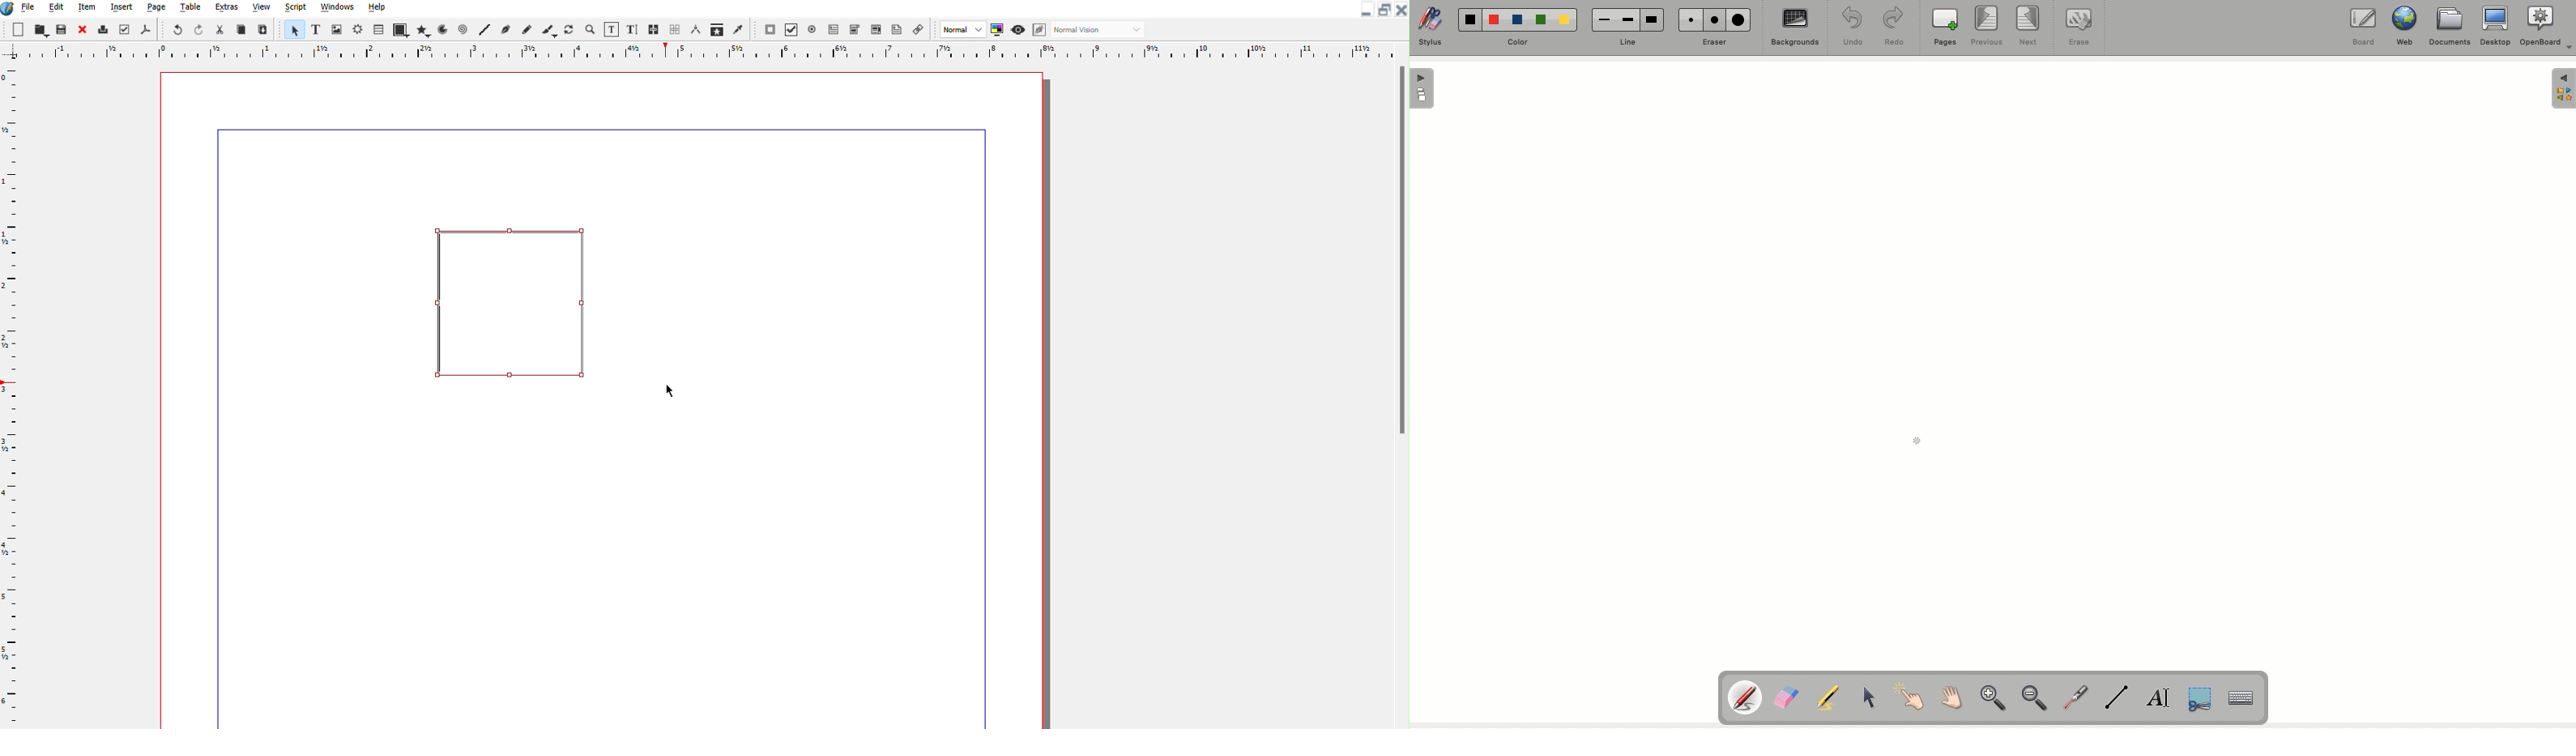  What do you see at coordinates (1018, 29) in the screenshot?
I see `Preview Mode` at bounding box center [1018, 29].